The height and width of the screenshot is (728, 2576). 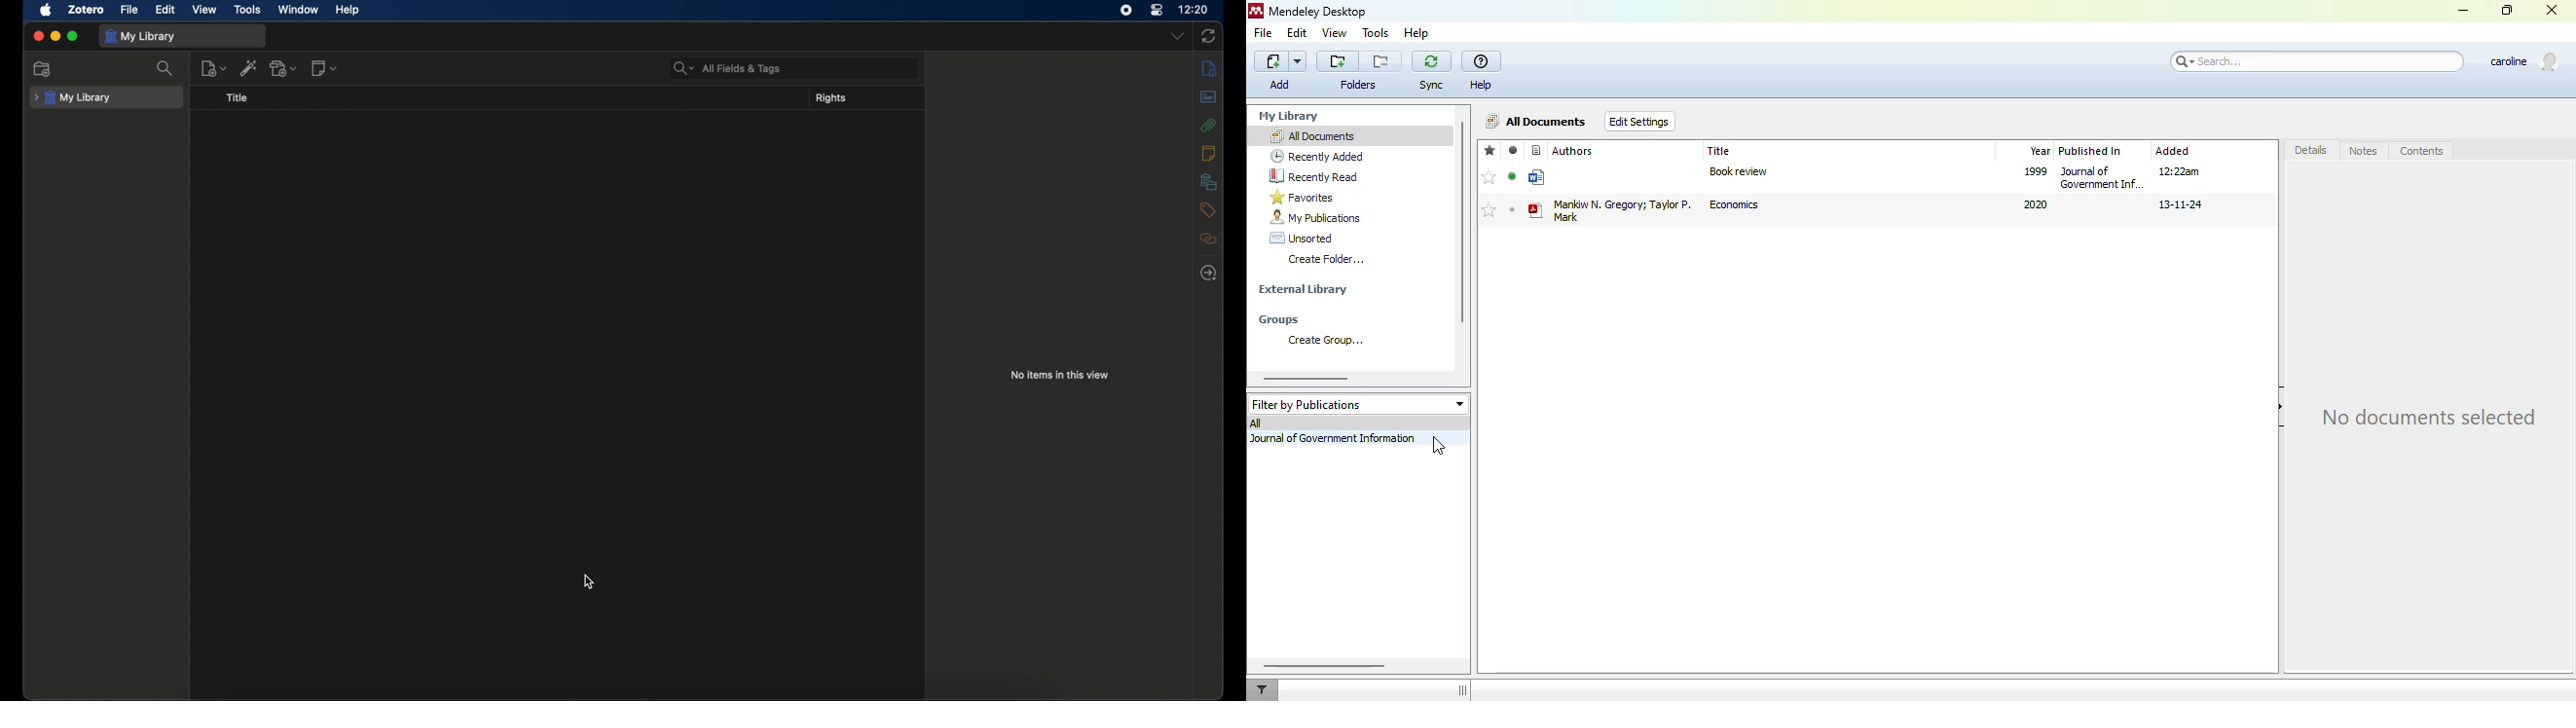 I want to click on search, so click(x=165, y=69).